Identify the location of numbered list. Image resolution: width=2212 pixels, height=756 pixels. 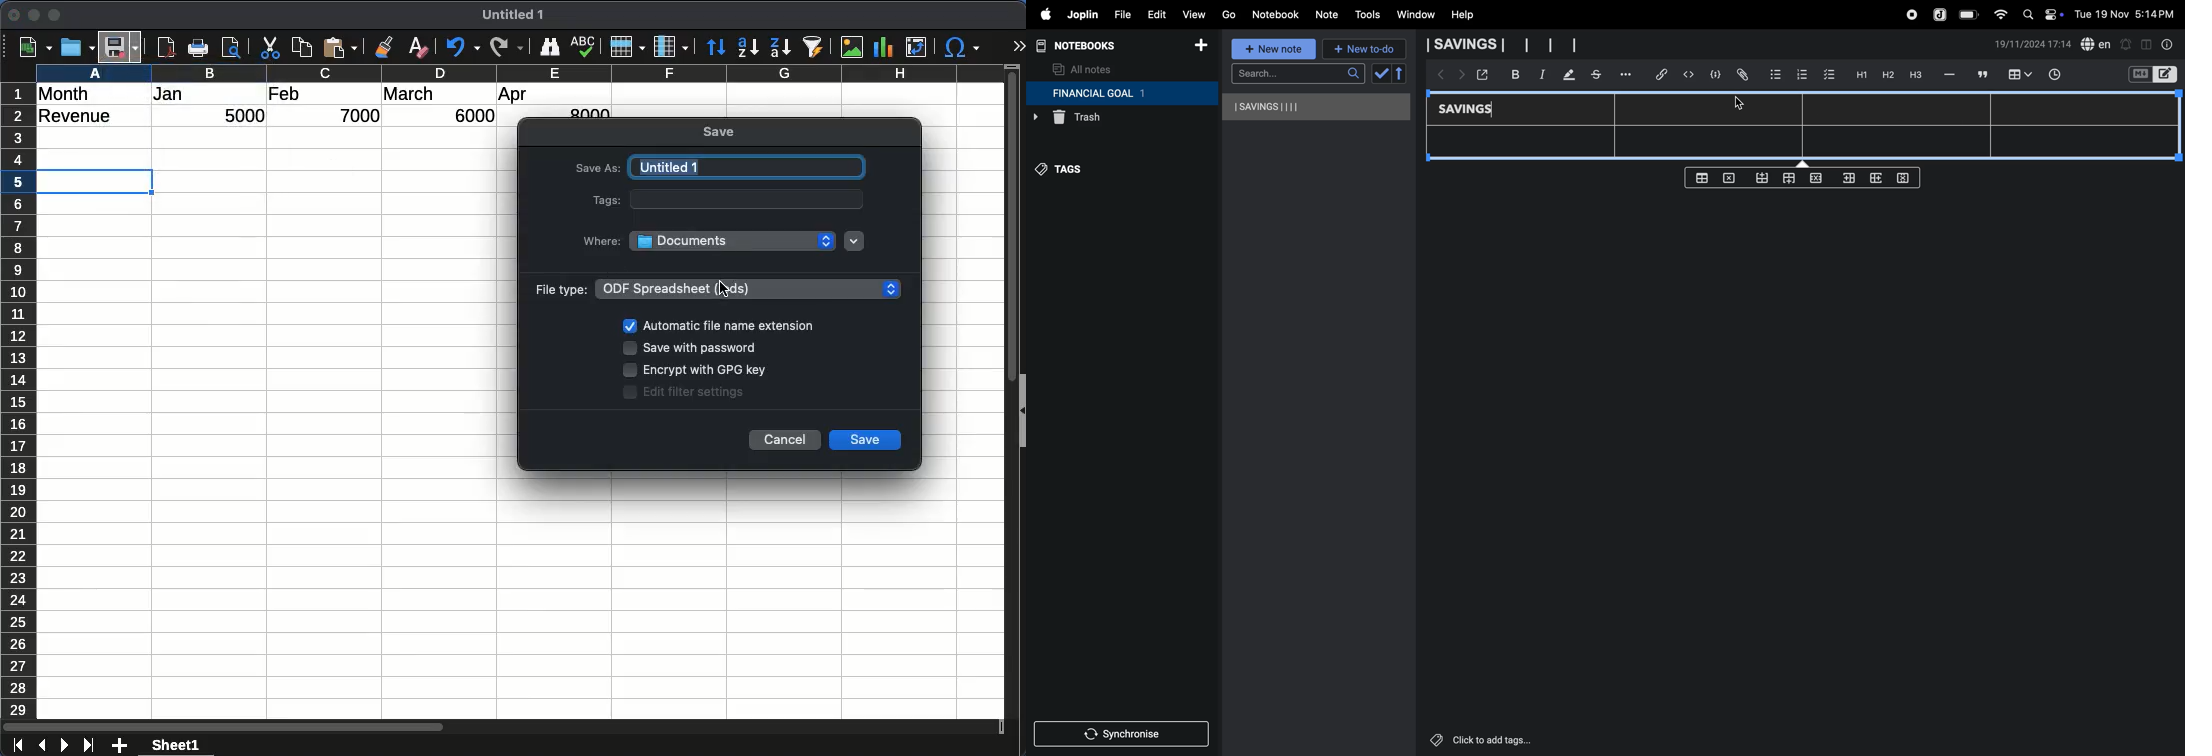
(1801, 74).